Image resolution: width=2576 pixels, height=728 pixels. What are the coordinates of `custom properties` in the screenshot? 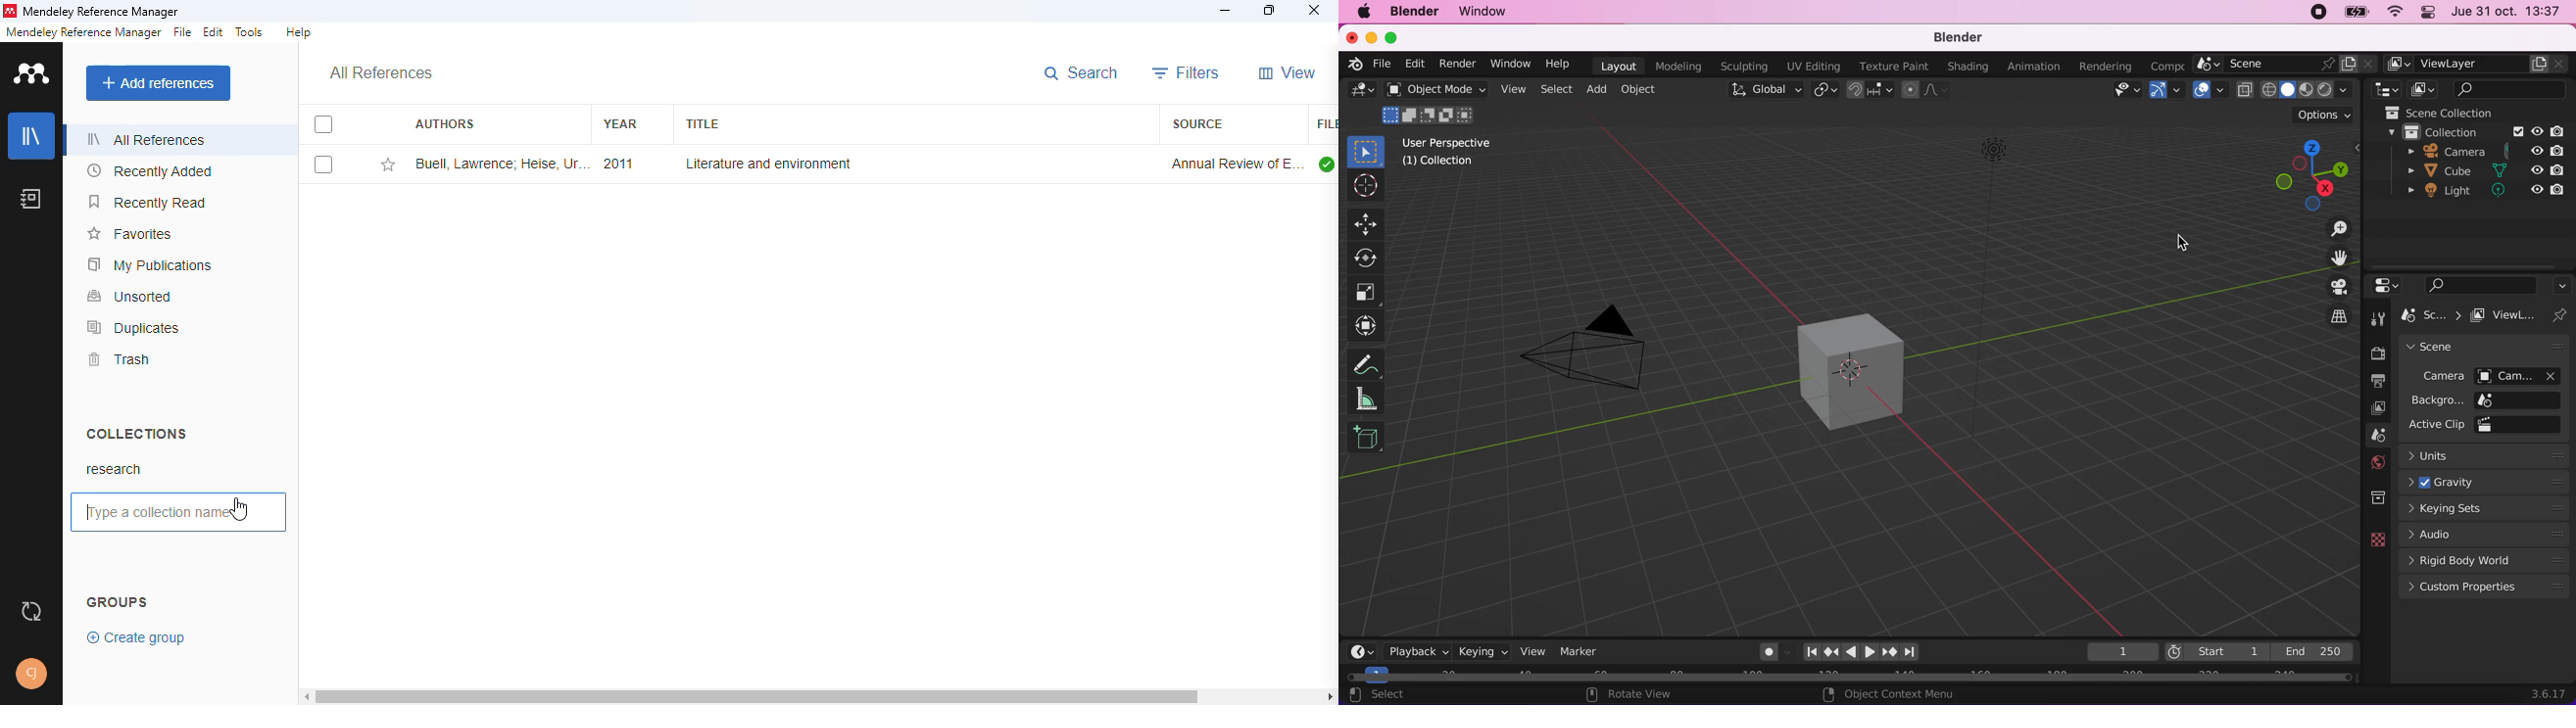 It's located at (2486, 588).